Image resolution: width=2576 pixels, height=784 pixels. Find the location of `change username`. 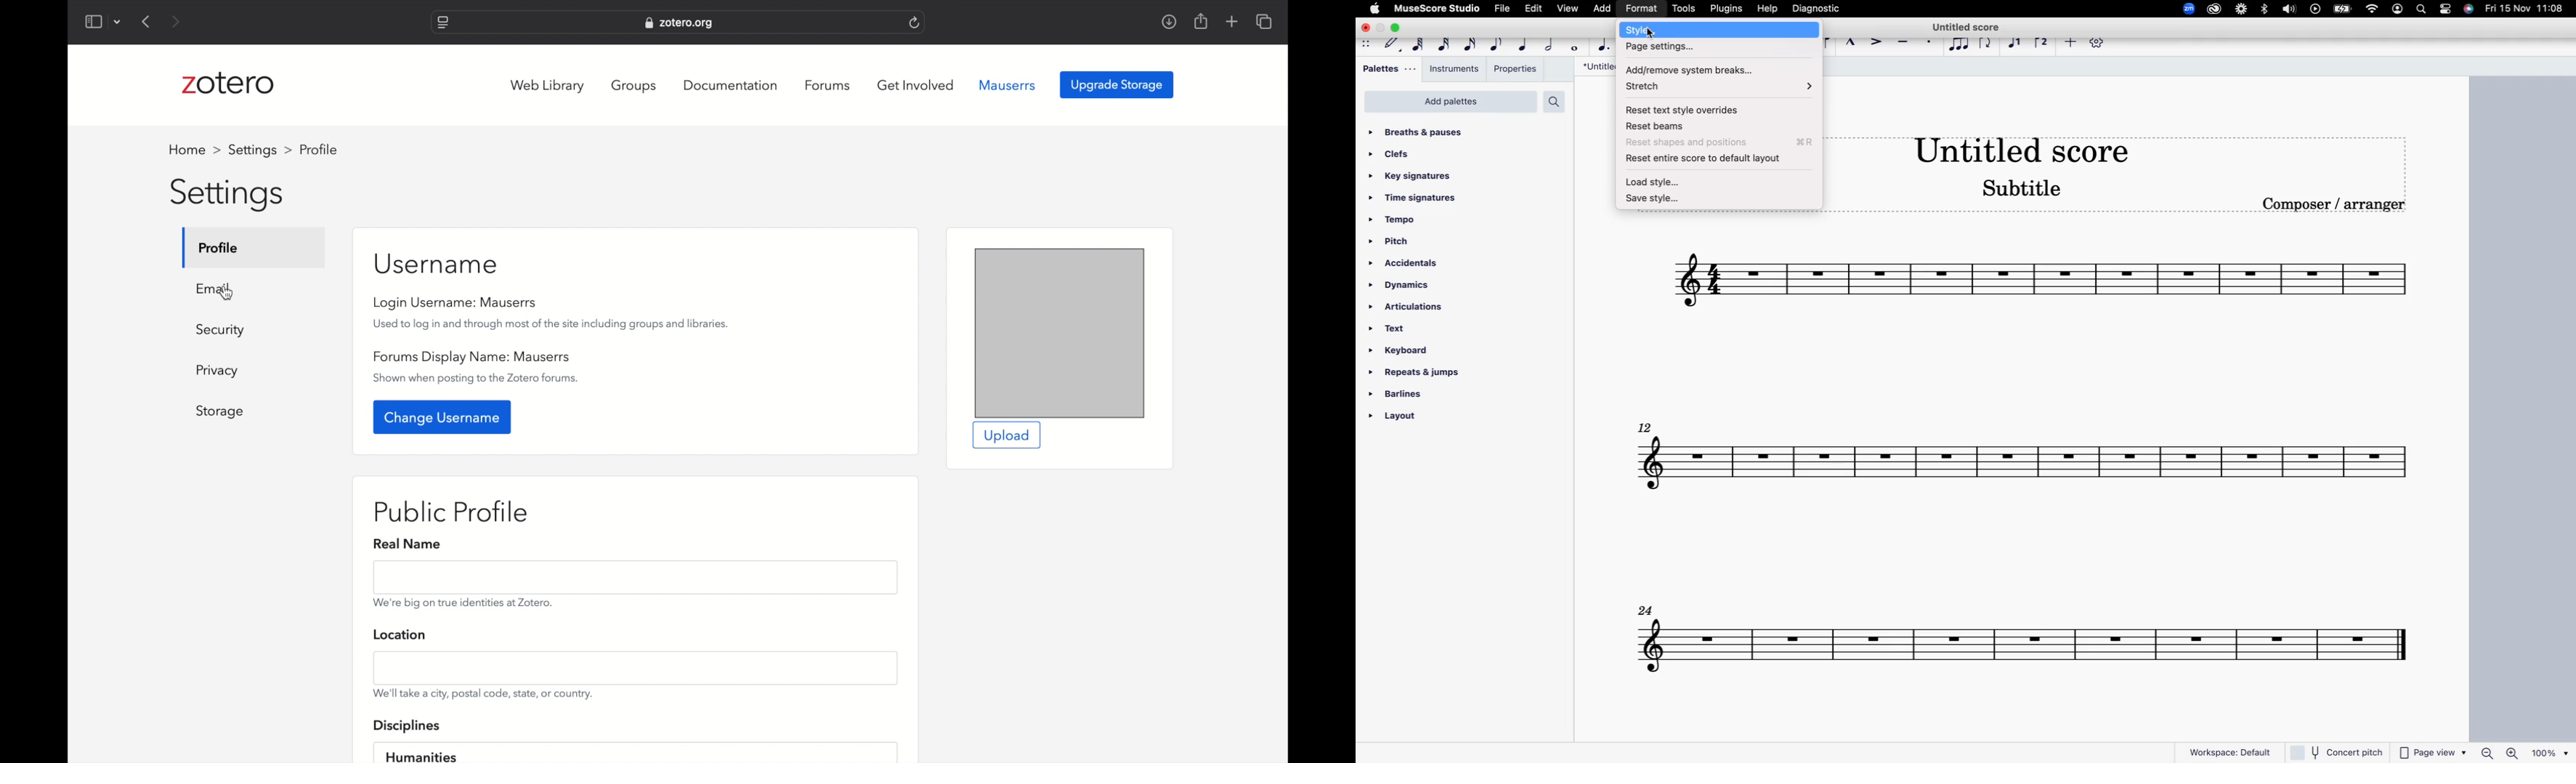

change username is located at coordinates (444, 417).